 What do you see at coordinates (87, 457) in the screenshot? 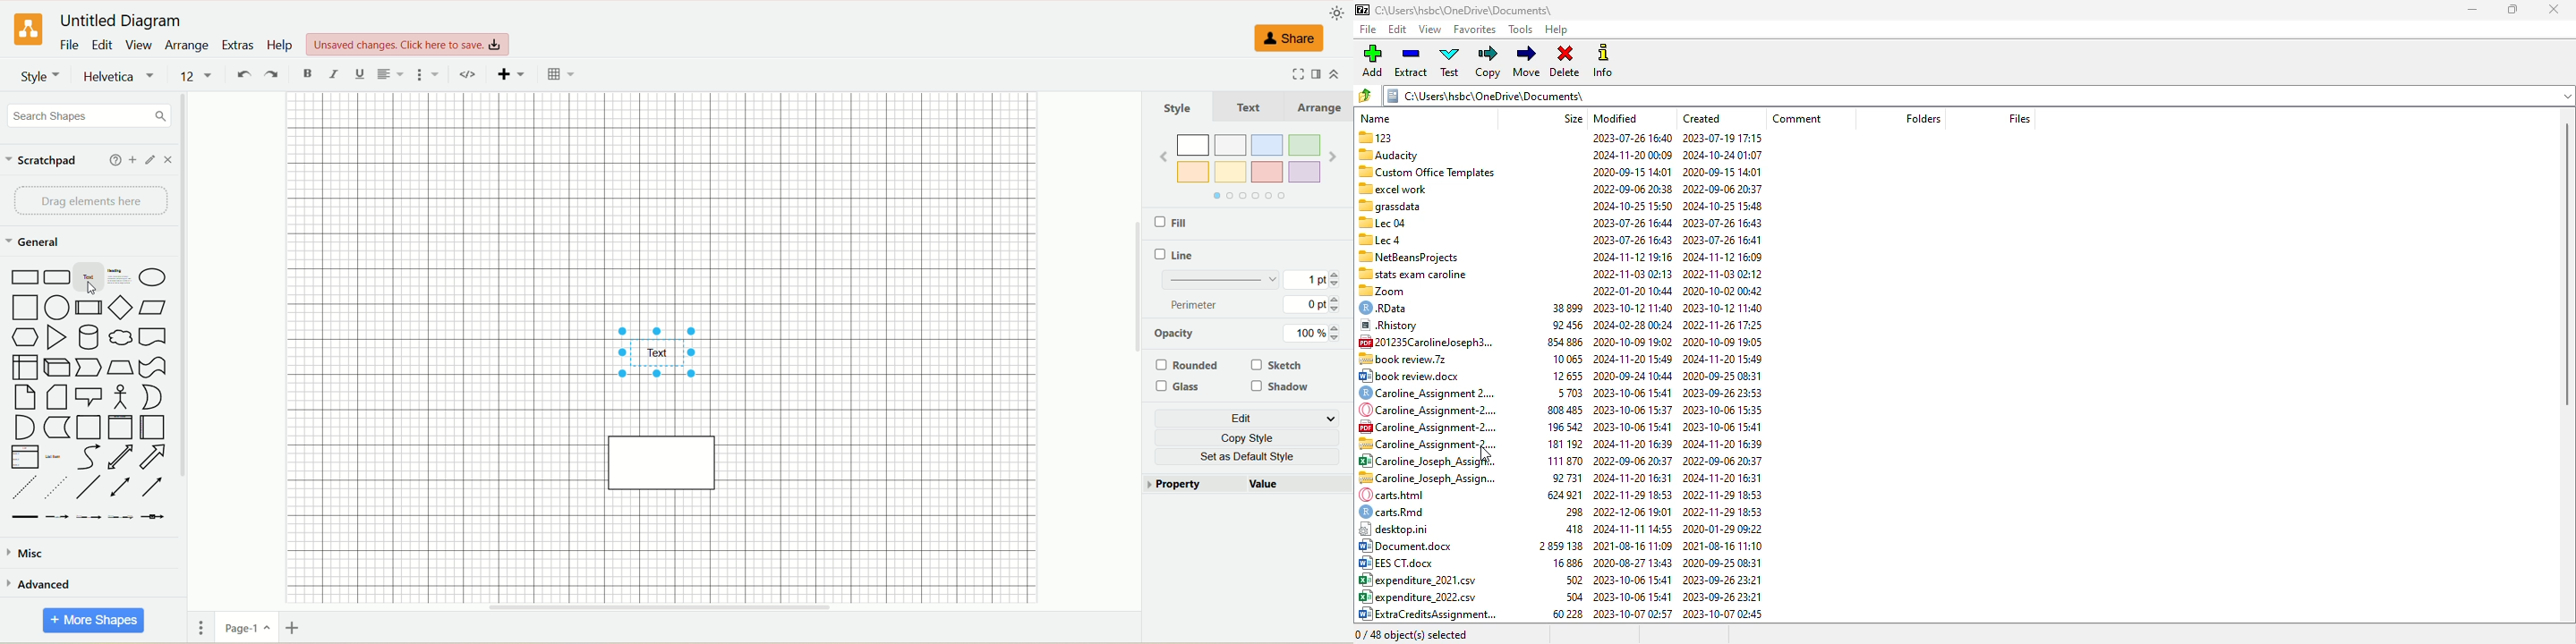
I see `curve arrow` at bounding box center [87, 457].